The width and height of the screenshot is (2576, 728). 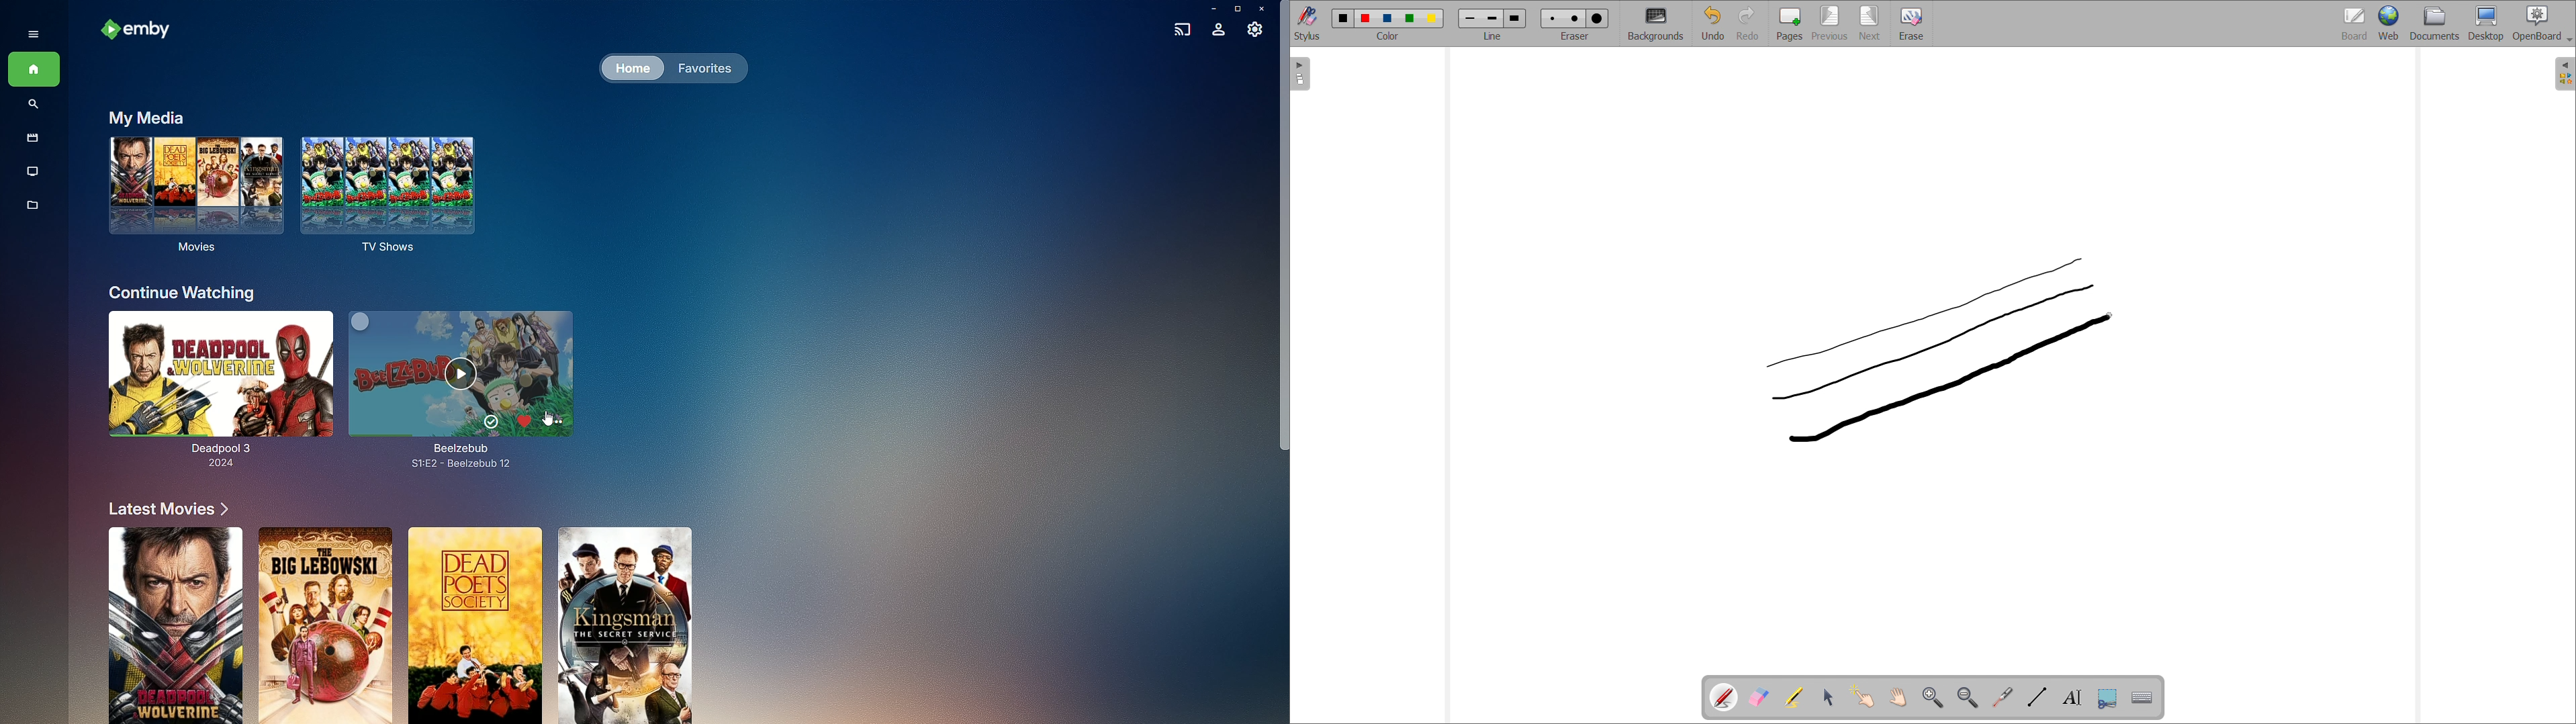 I want to click on desktop, so click(x=2486, y=23).